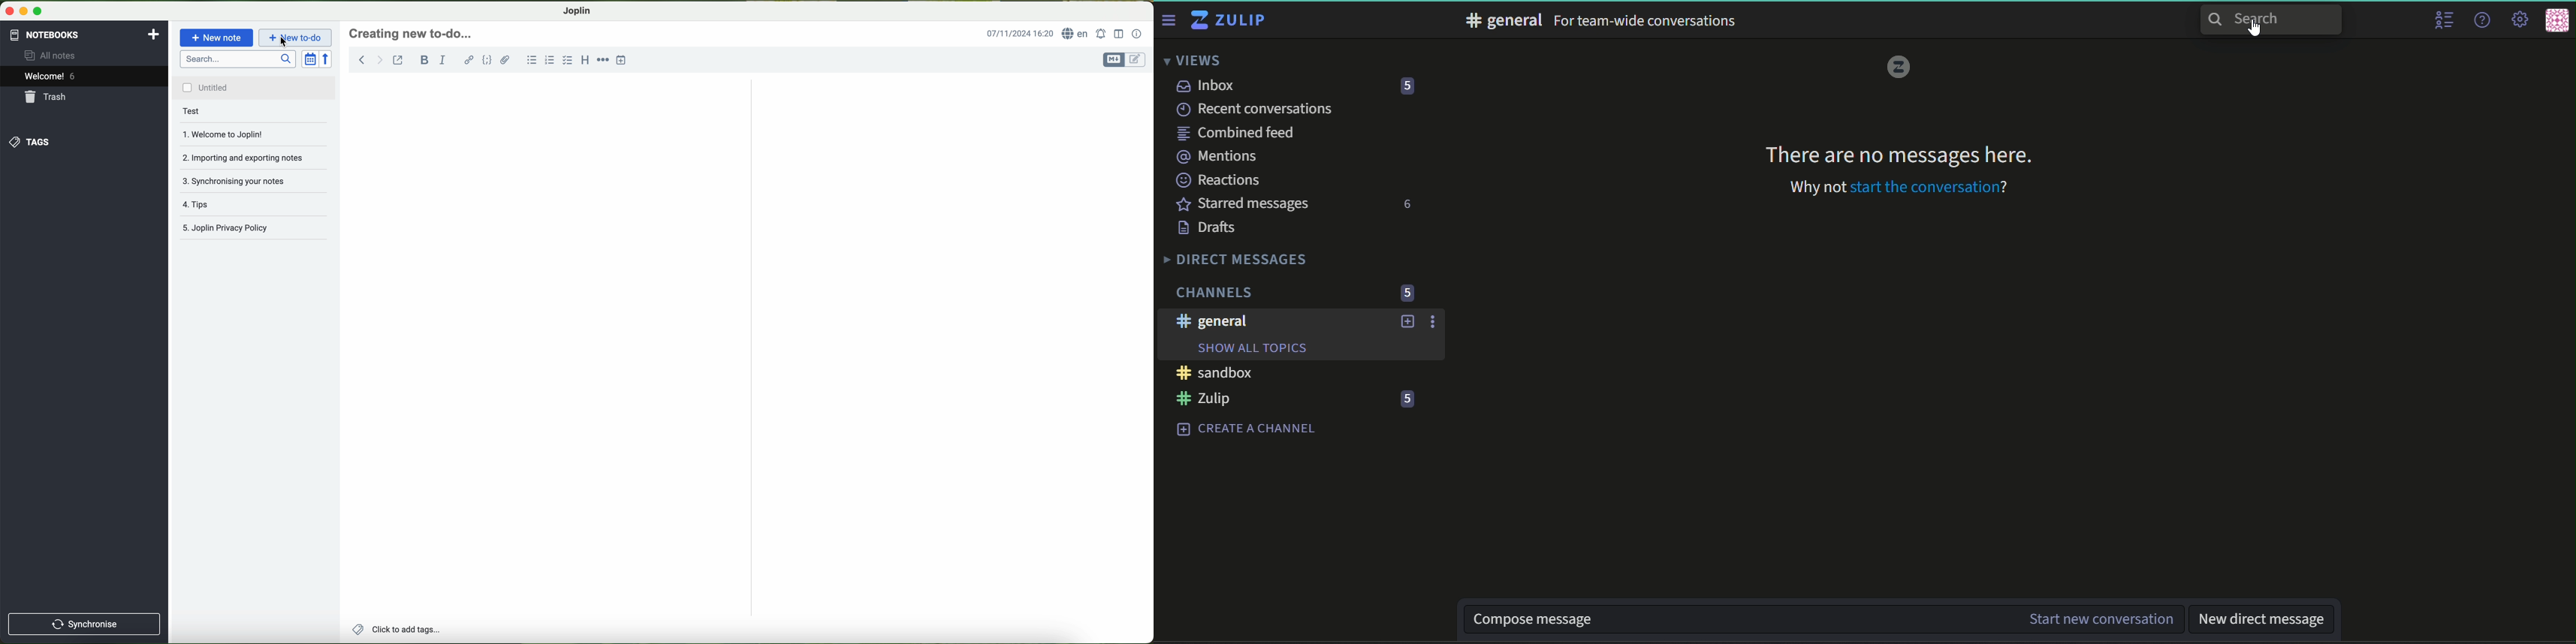 The image size is (2576, 644). What do you see at coordinates (549, 60) in the screenshot?
I see `numbered list` at bounding box center [549, 60].